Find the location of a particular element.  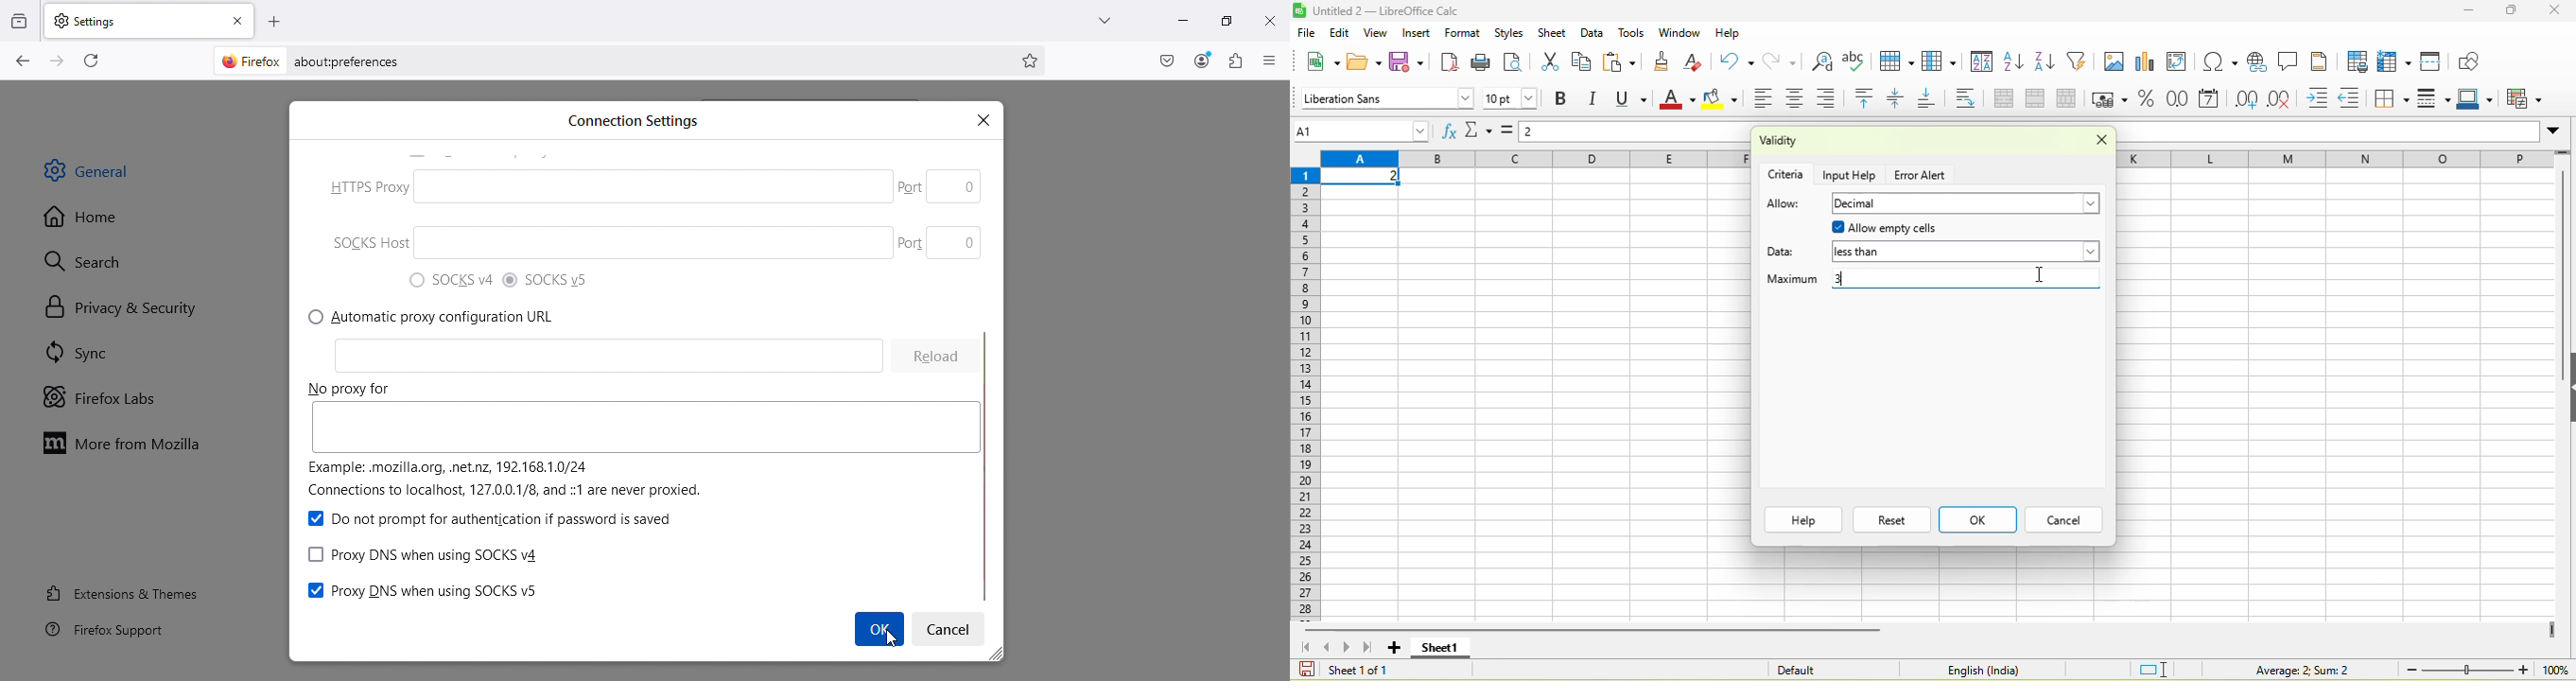

Search is located at coordinates (94, 258).